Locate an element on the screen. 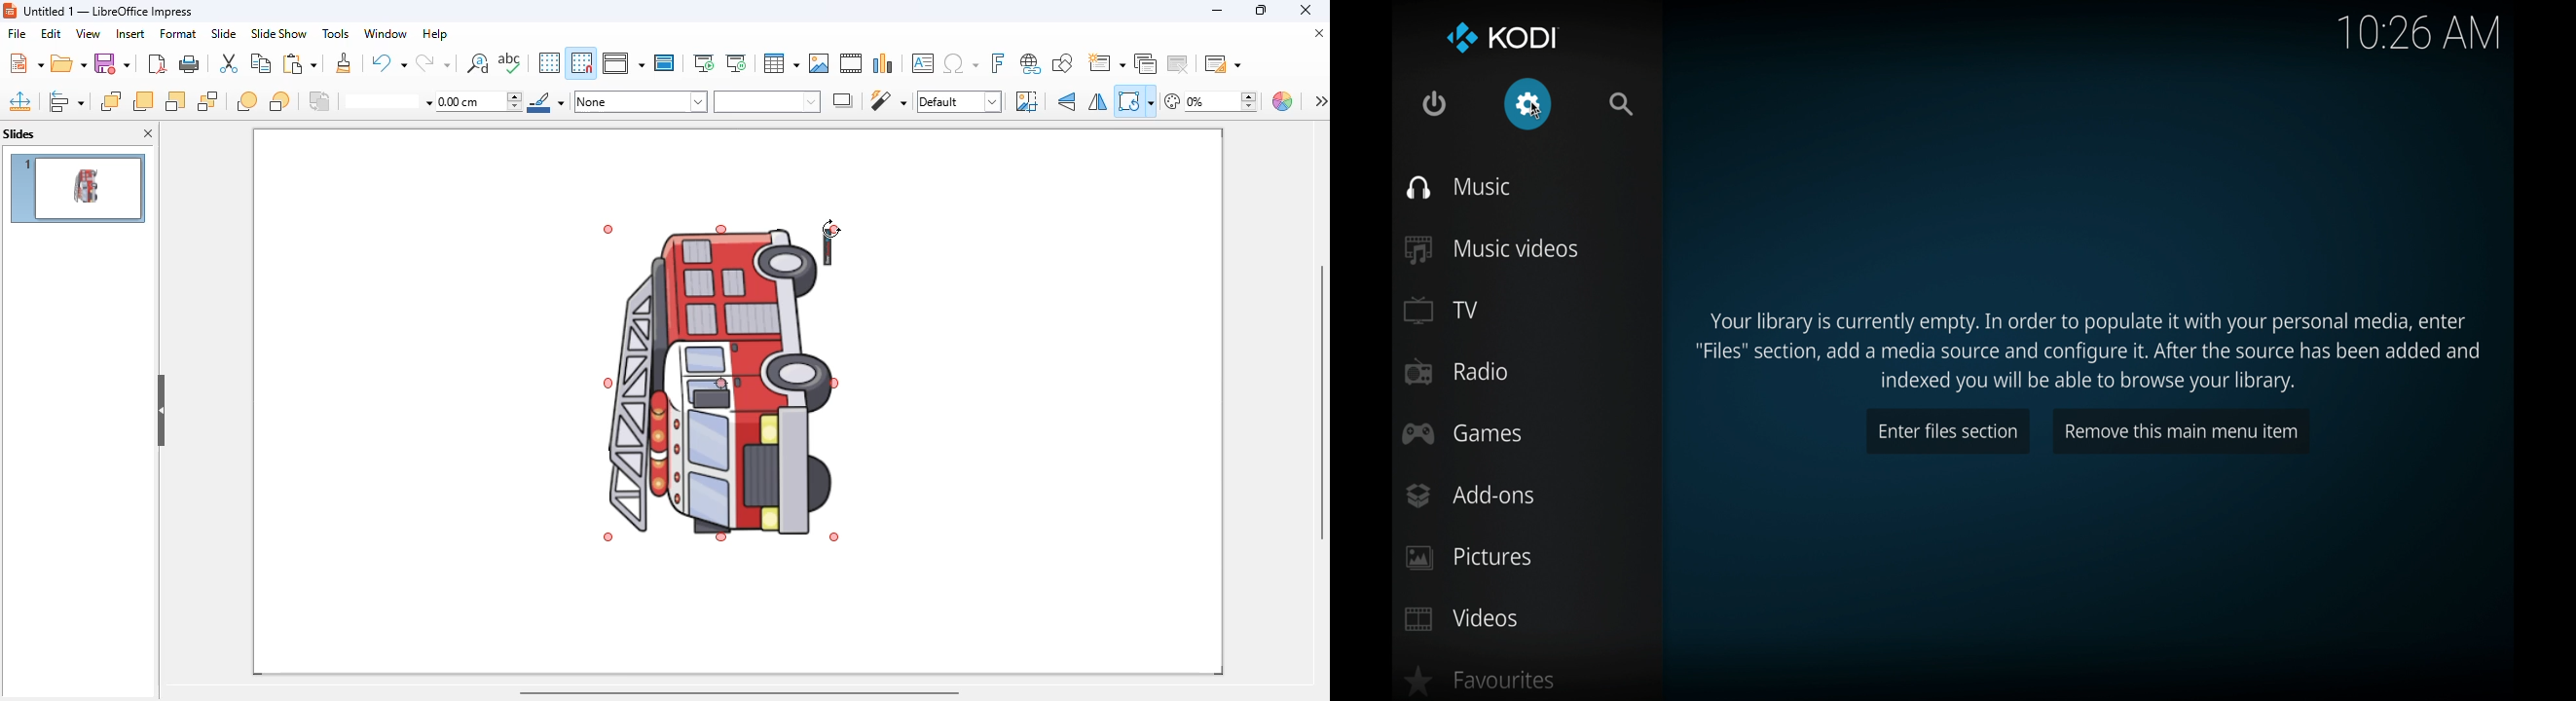 This screenshot has height=728, width=2576. slide 1 is located at coordinates (77, 188).